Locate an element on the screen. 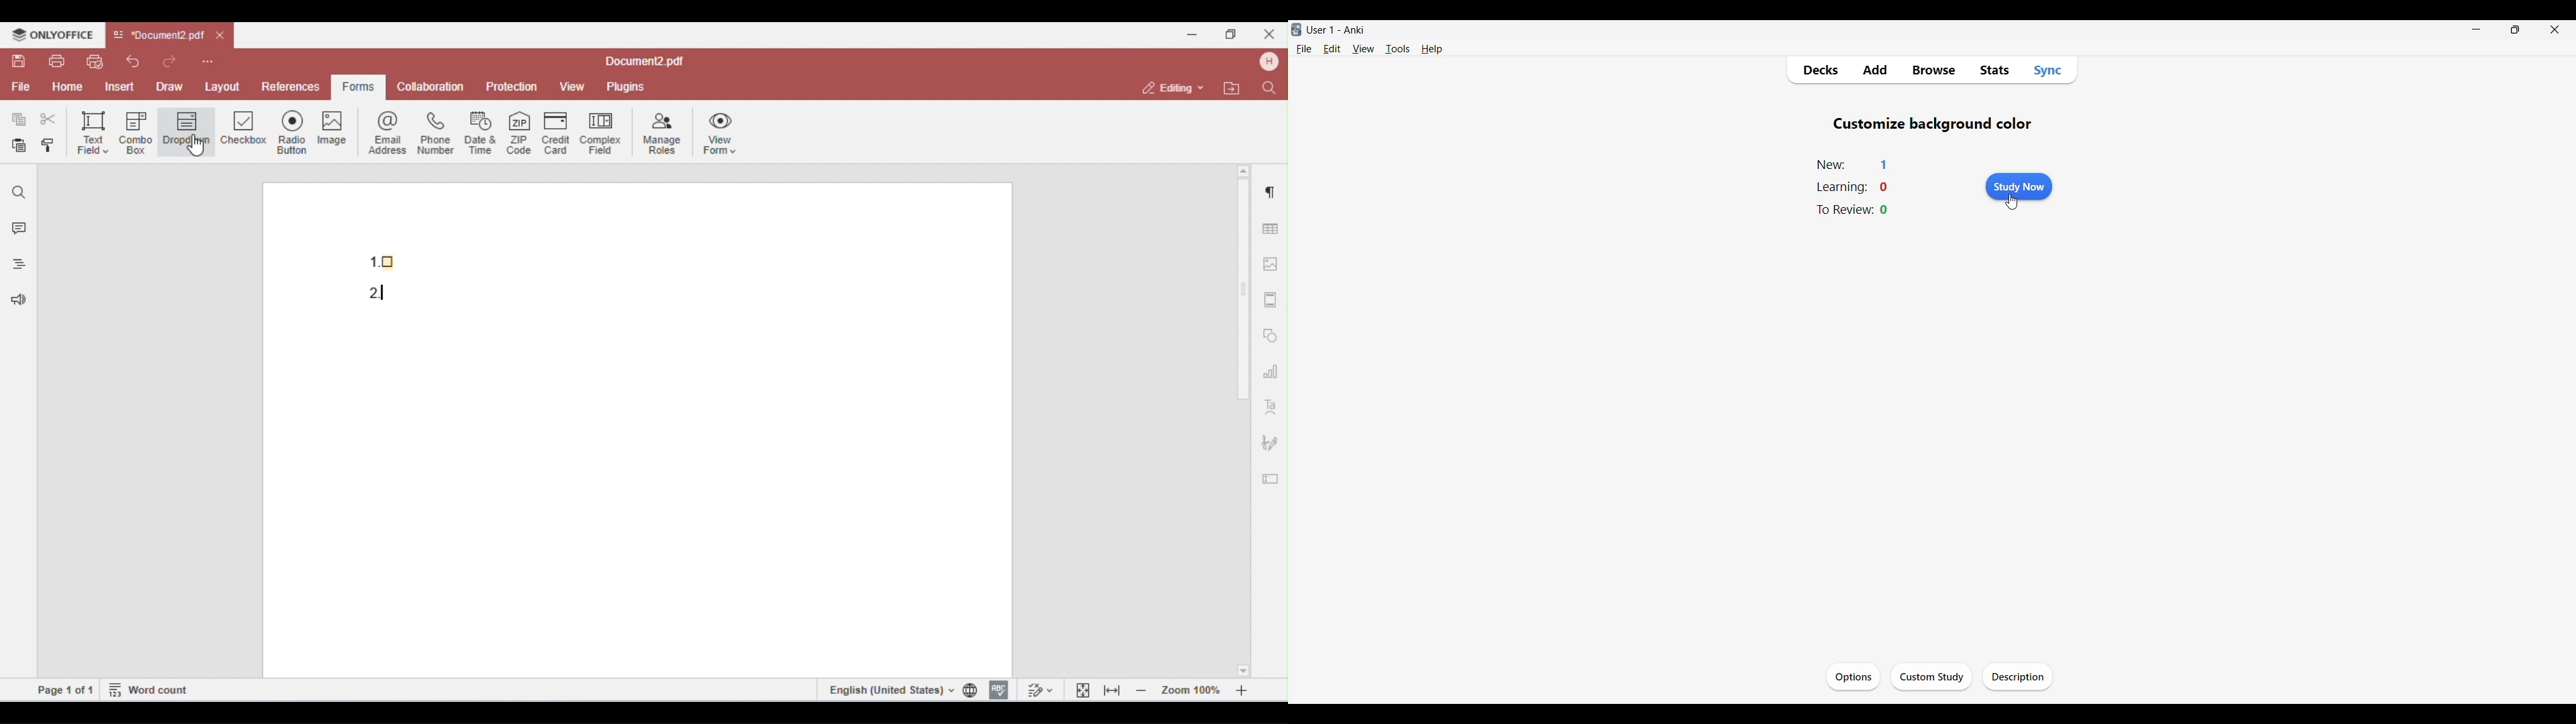 The image size is (2576, 728). View menu is located at coordinates (1364, 49).